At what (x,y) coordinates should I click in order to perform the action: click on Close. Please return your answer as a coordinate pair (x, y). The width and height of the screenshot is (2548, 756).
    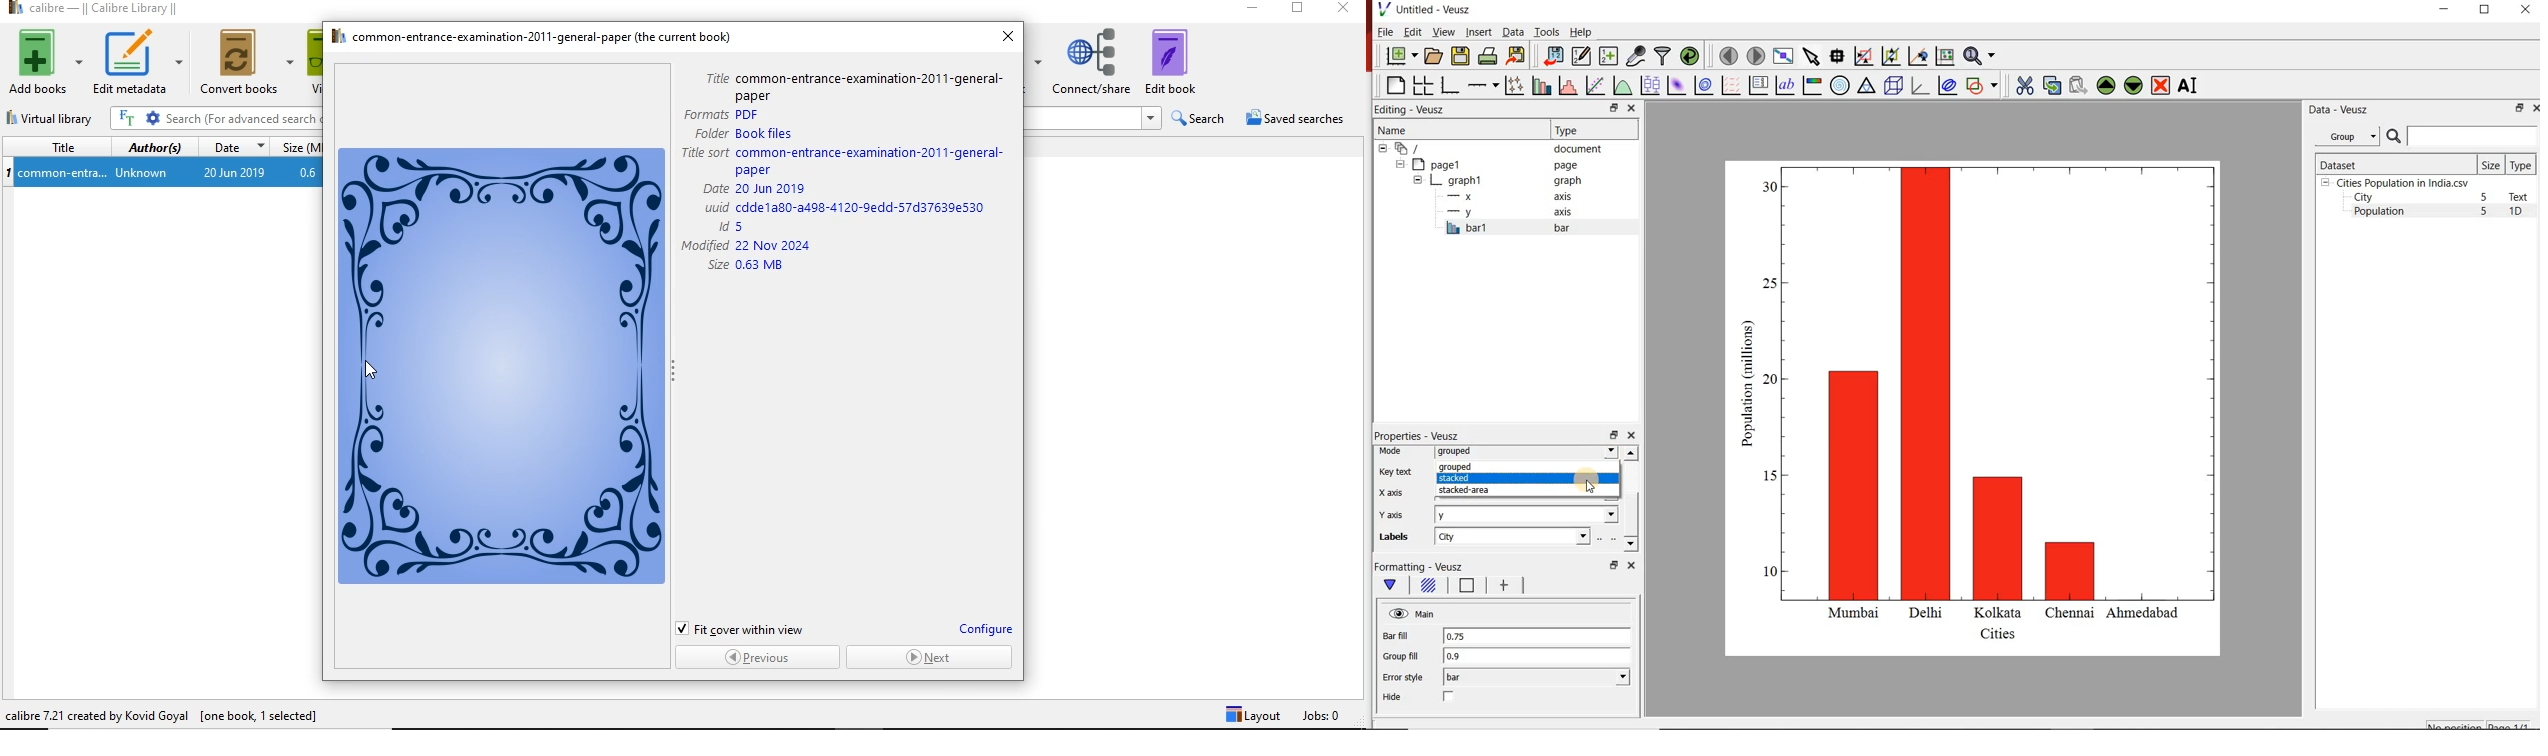
    Looking at the image, I should click on (1340, 11).